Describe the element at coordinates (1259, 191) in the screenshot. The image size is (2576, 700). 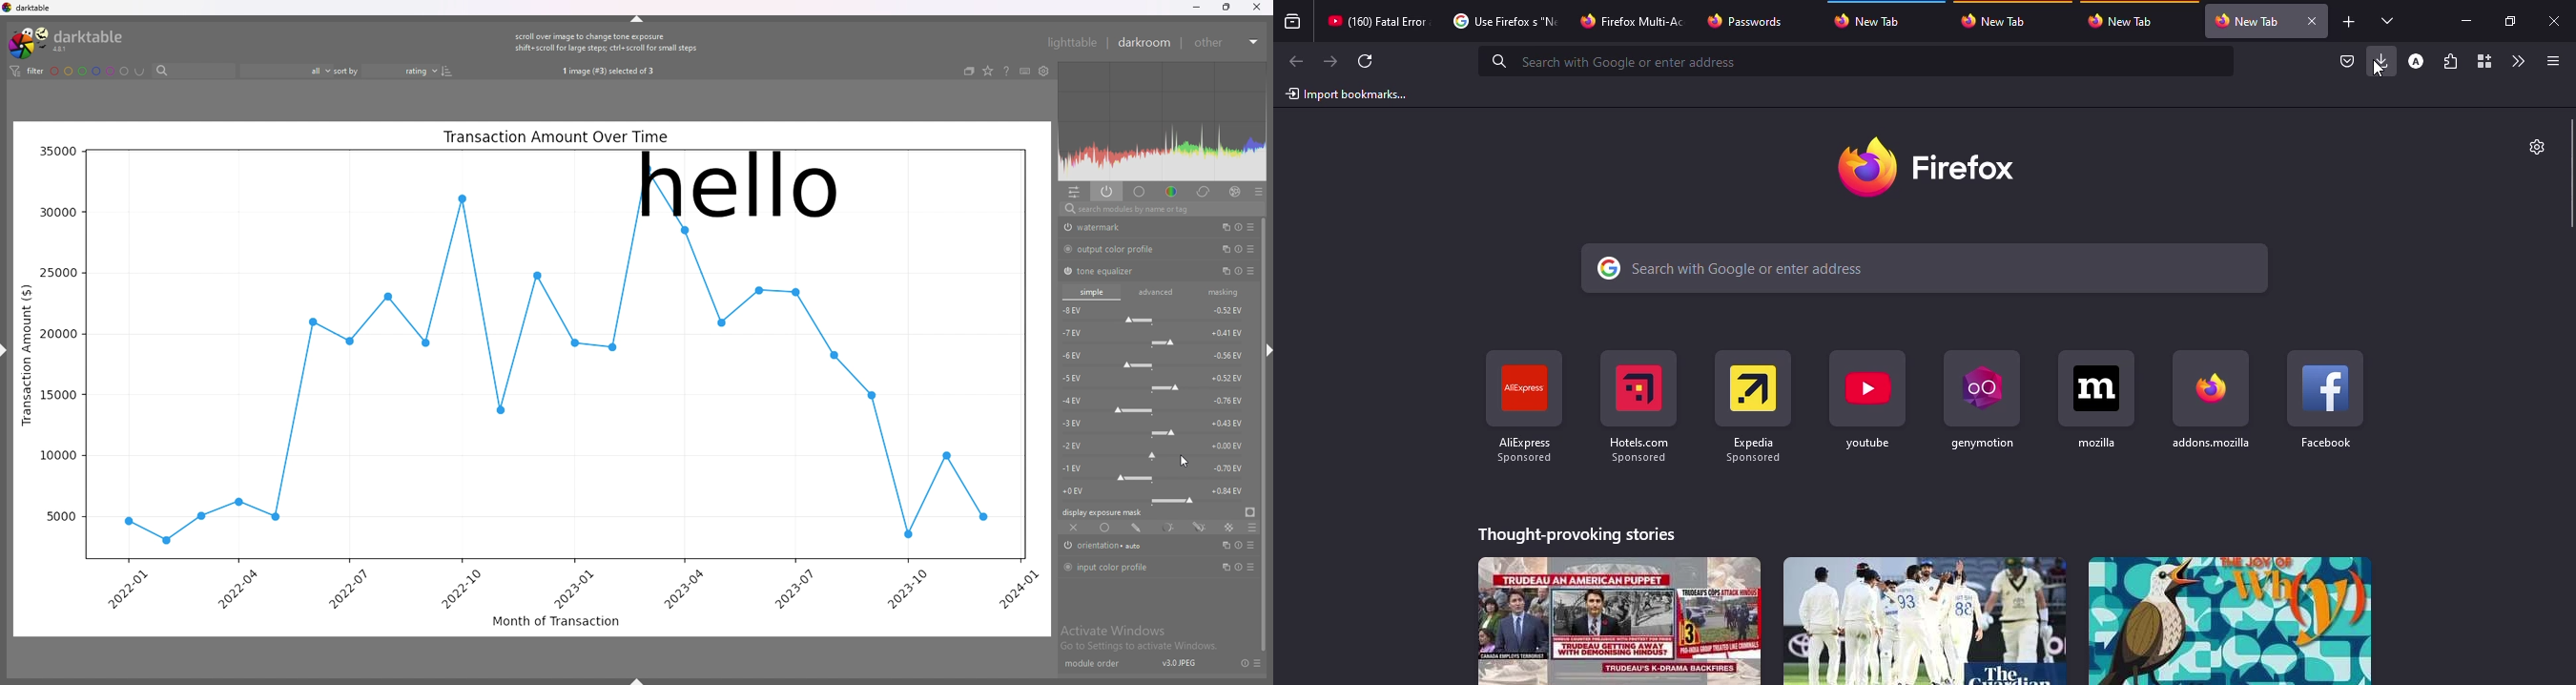
I see `presets` at that location.